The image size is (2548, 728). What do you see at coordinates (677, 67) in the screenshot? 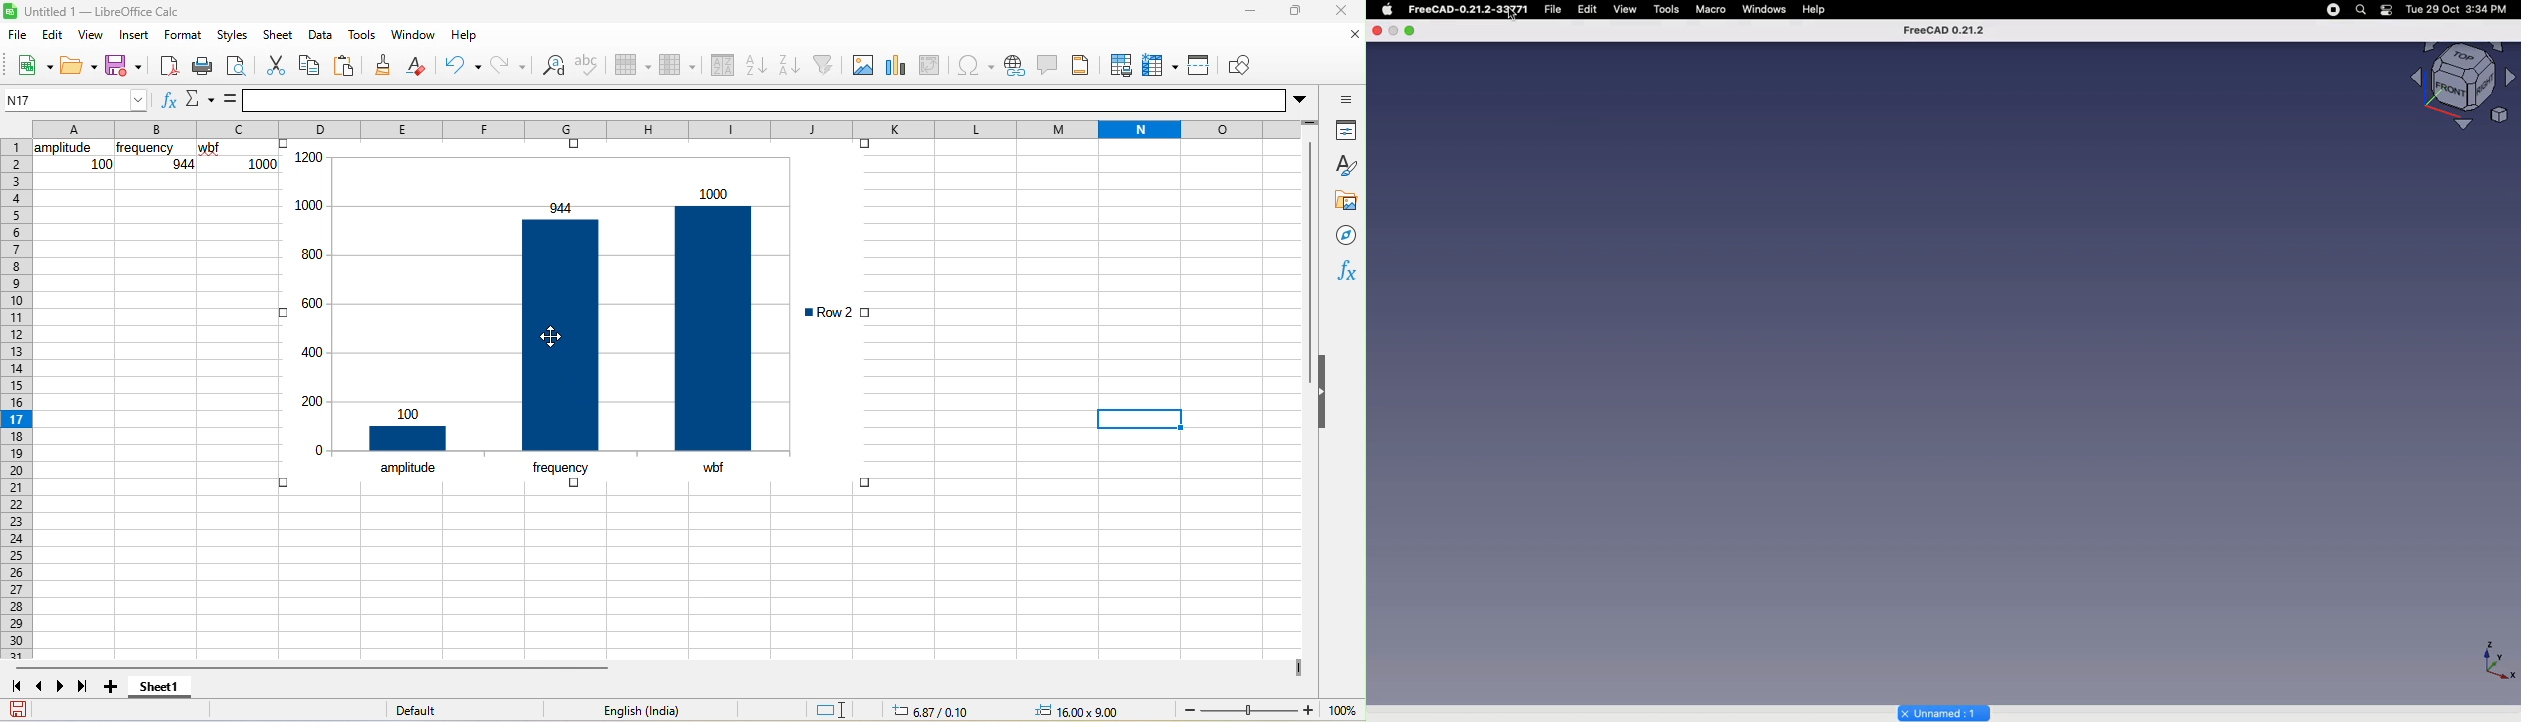
I see `column` at bounding box center [677, 67].